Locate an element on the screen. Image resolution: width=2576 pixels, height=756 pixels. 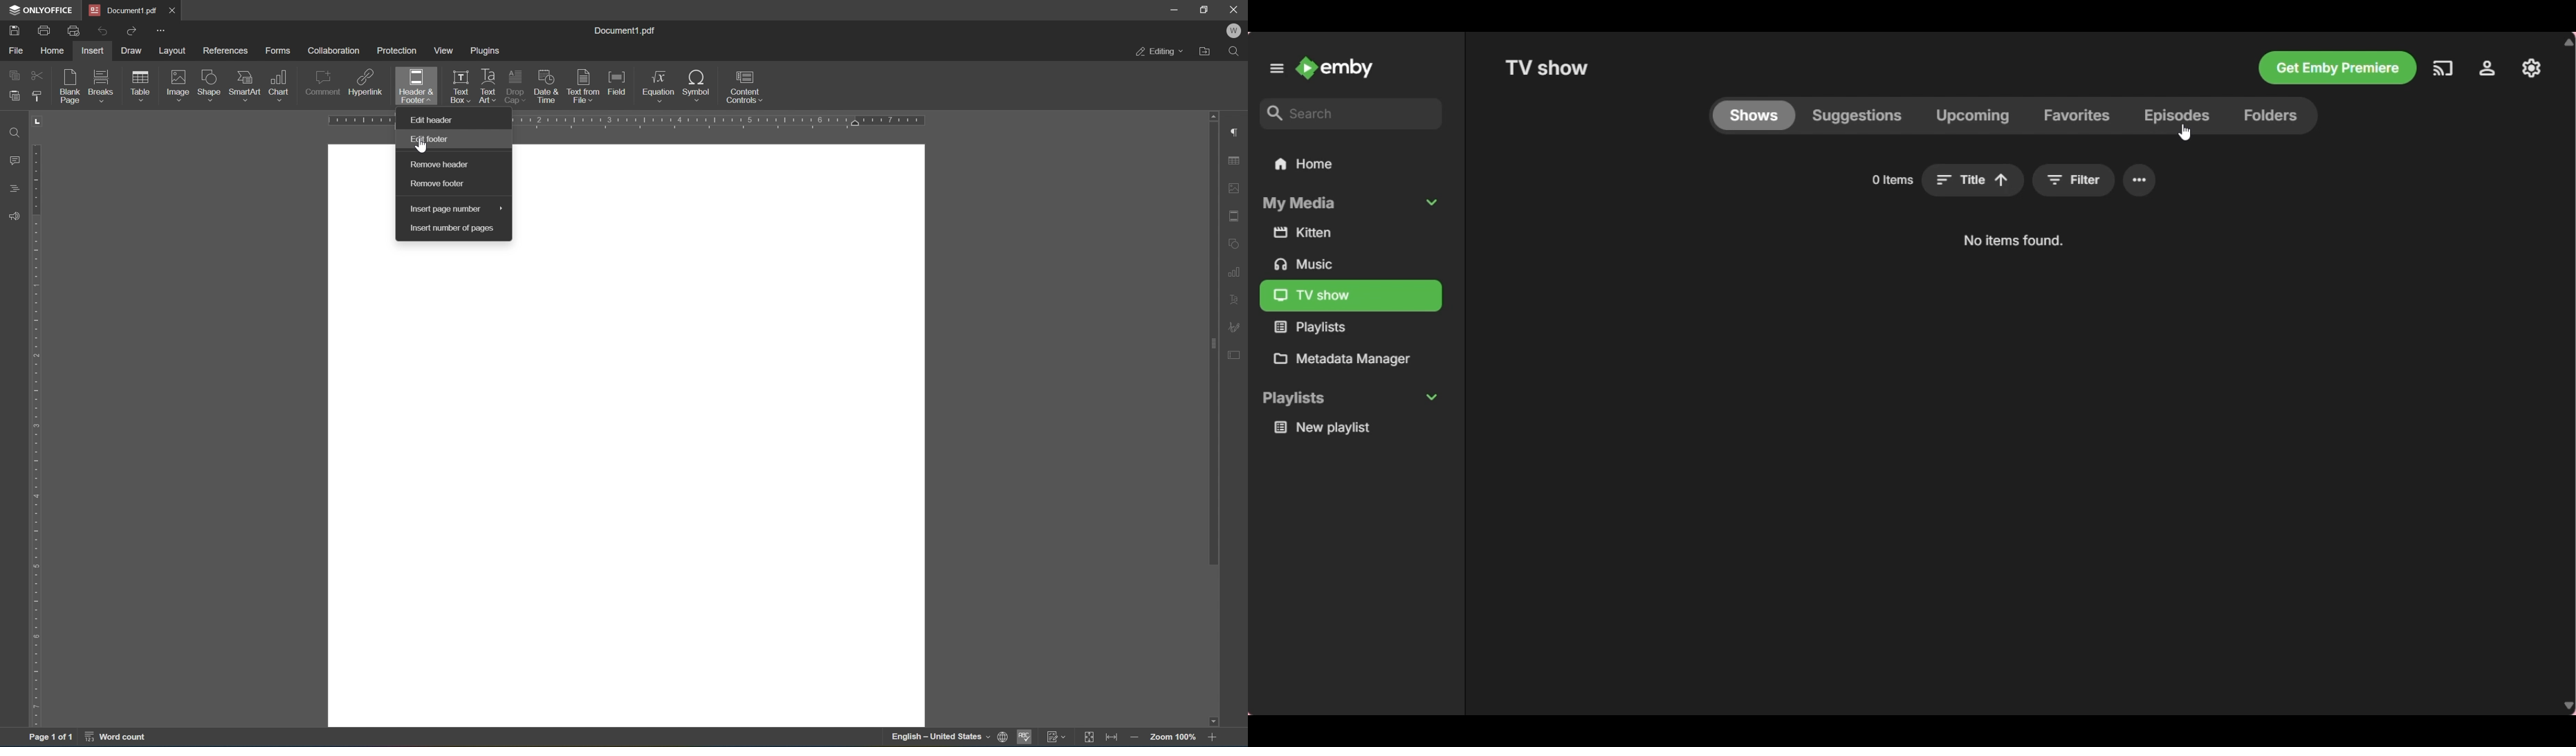
Sort title is located at coordinates (1973, 181).